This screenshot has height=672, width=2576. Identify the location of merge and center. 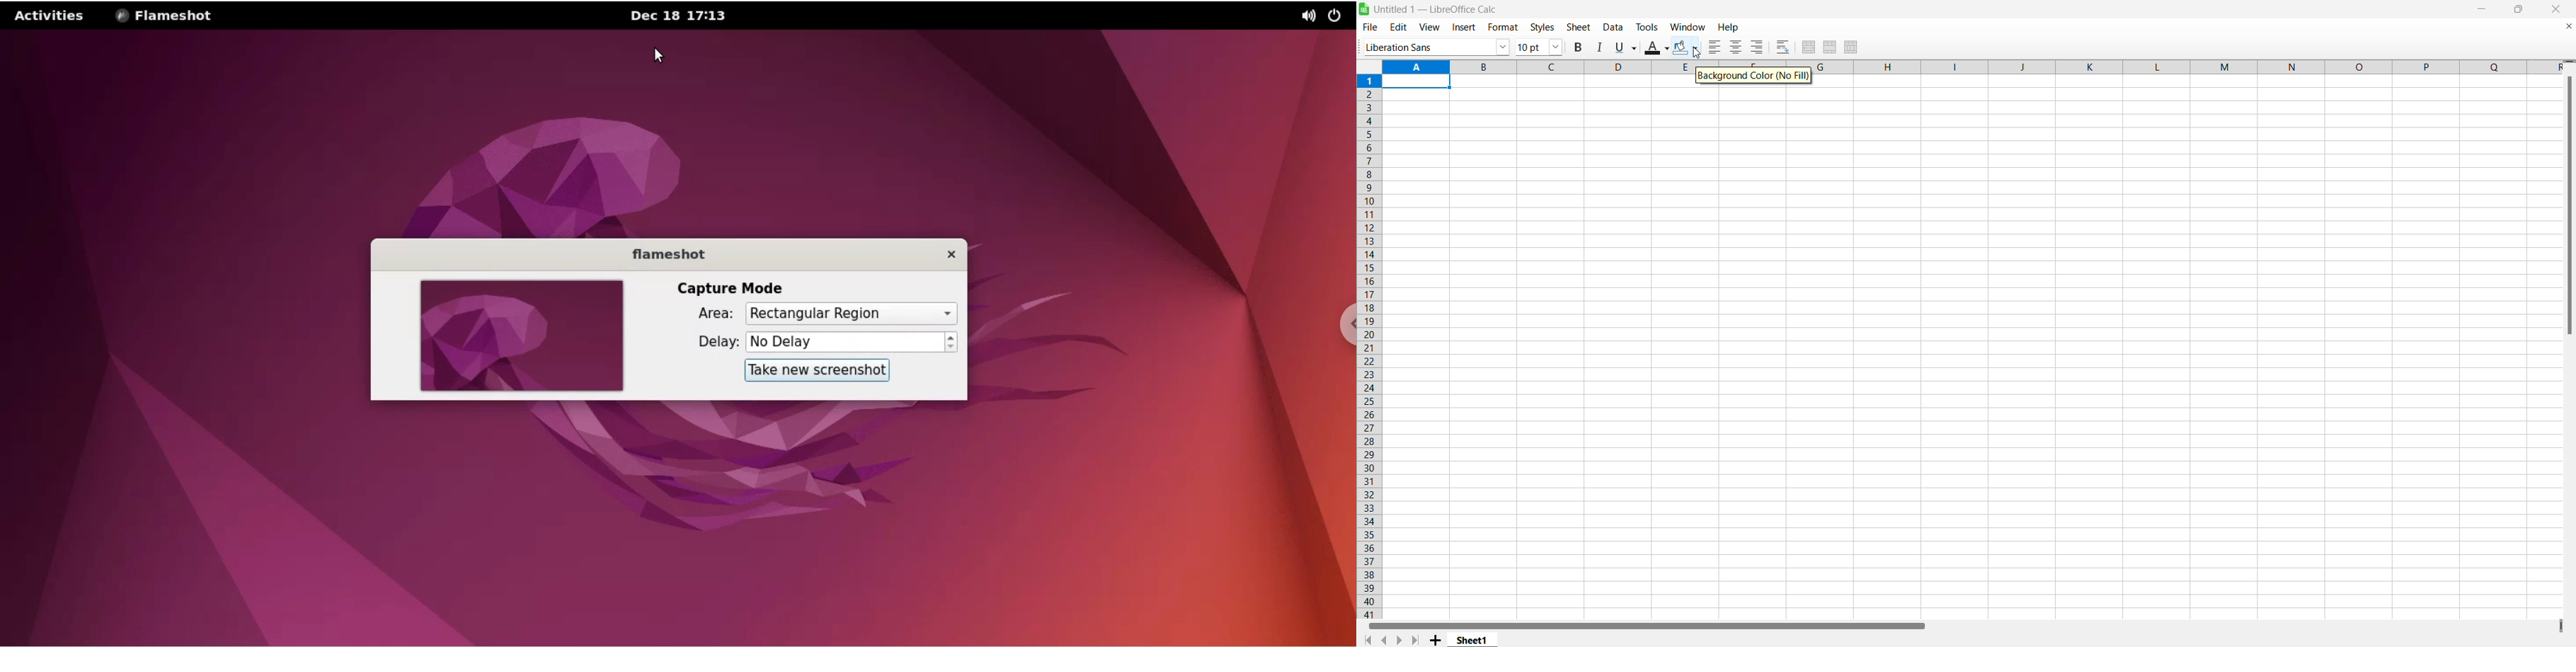
(1808, 45).